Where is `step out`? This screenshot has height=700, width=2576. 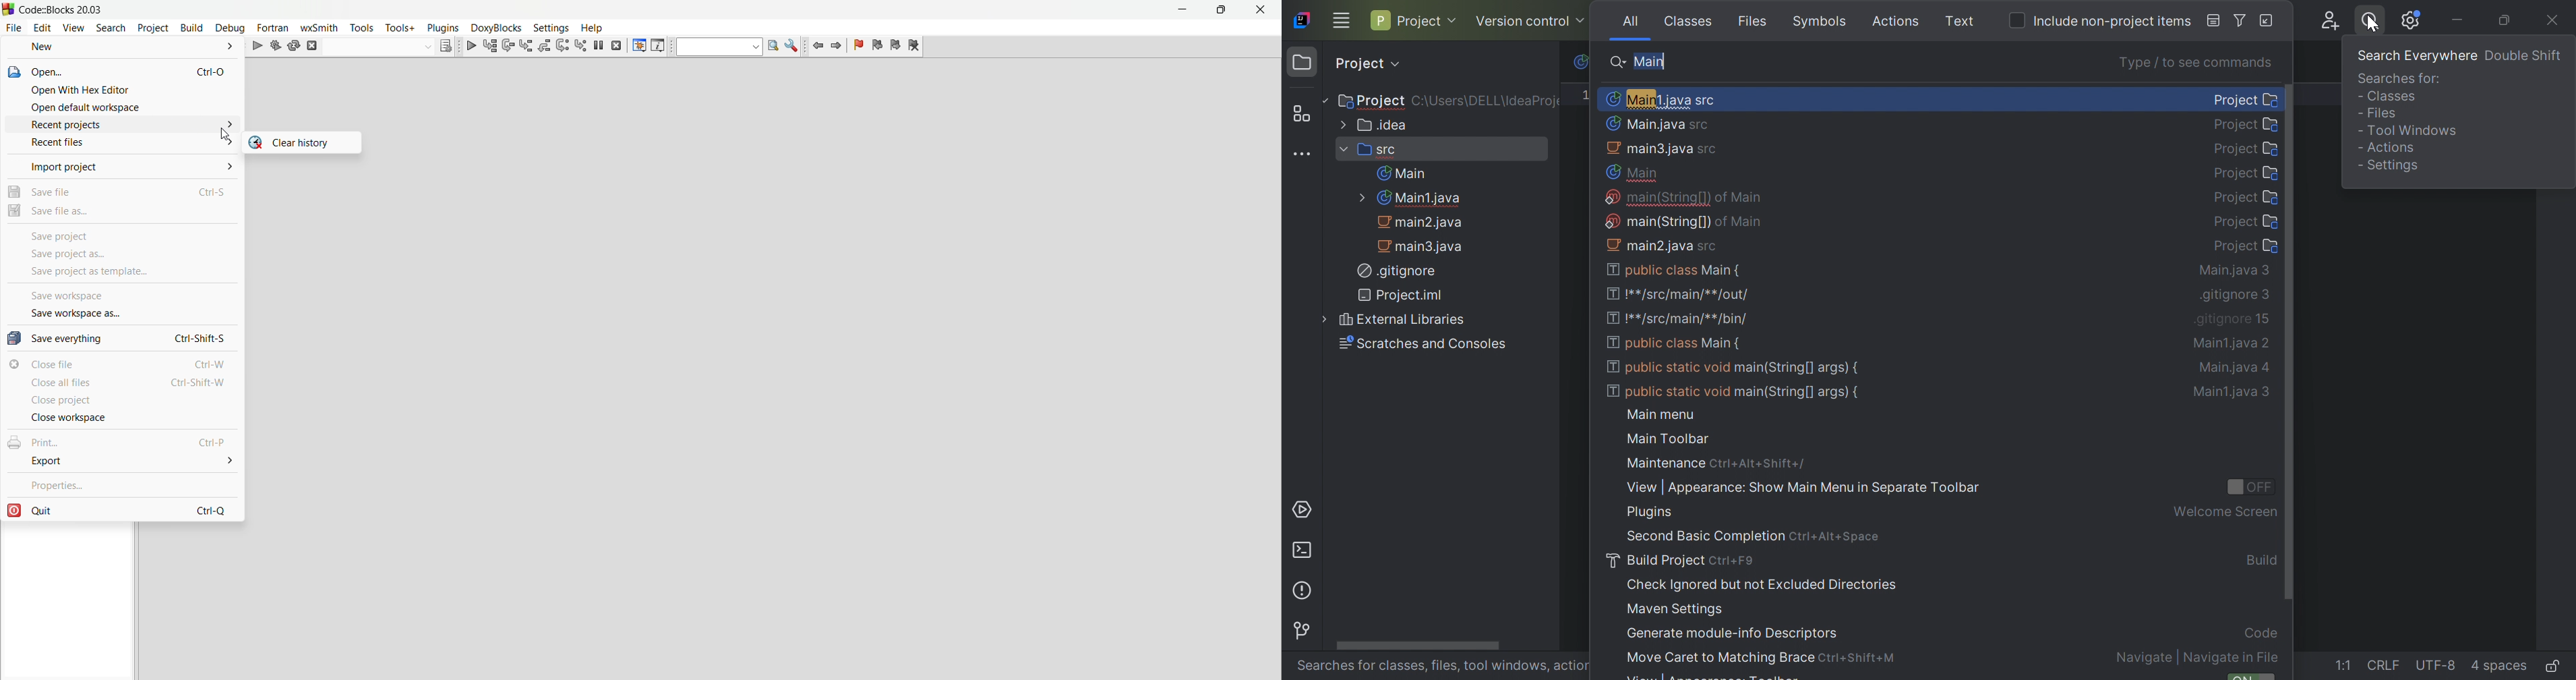
step out is located at coordinates (546, 47).